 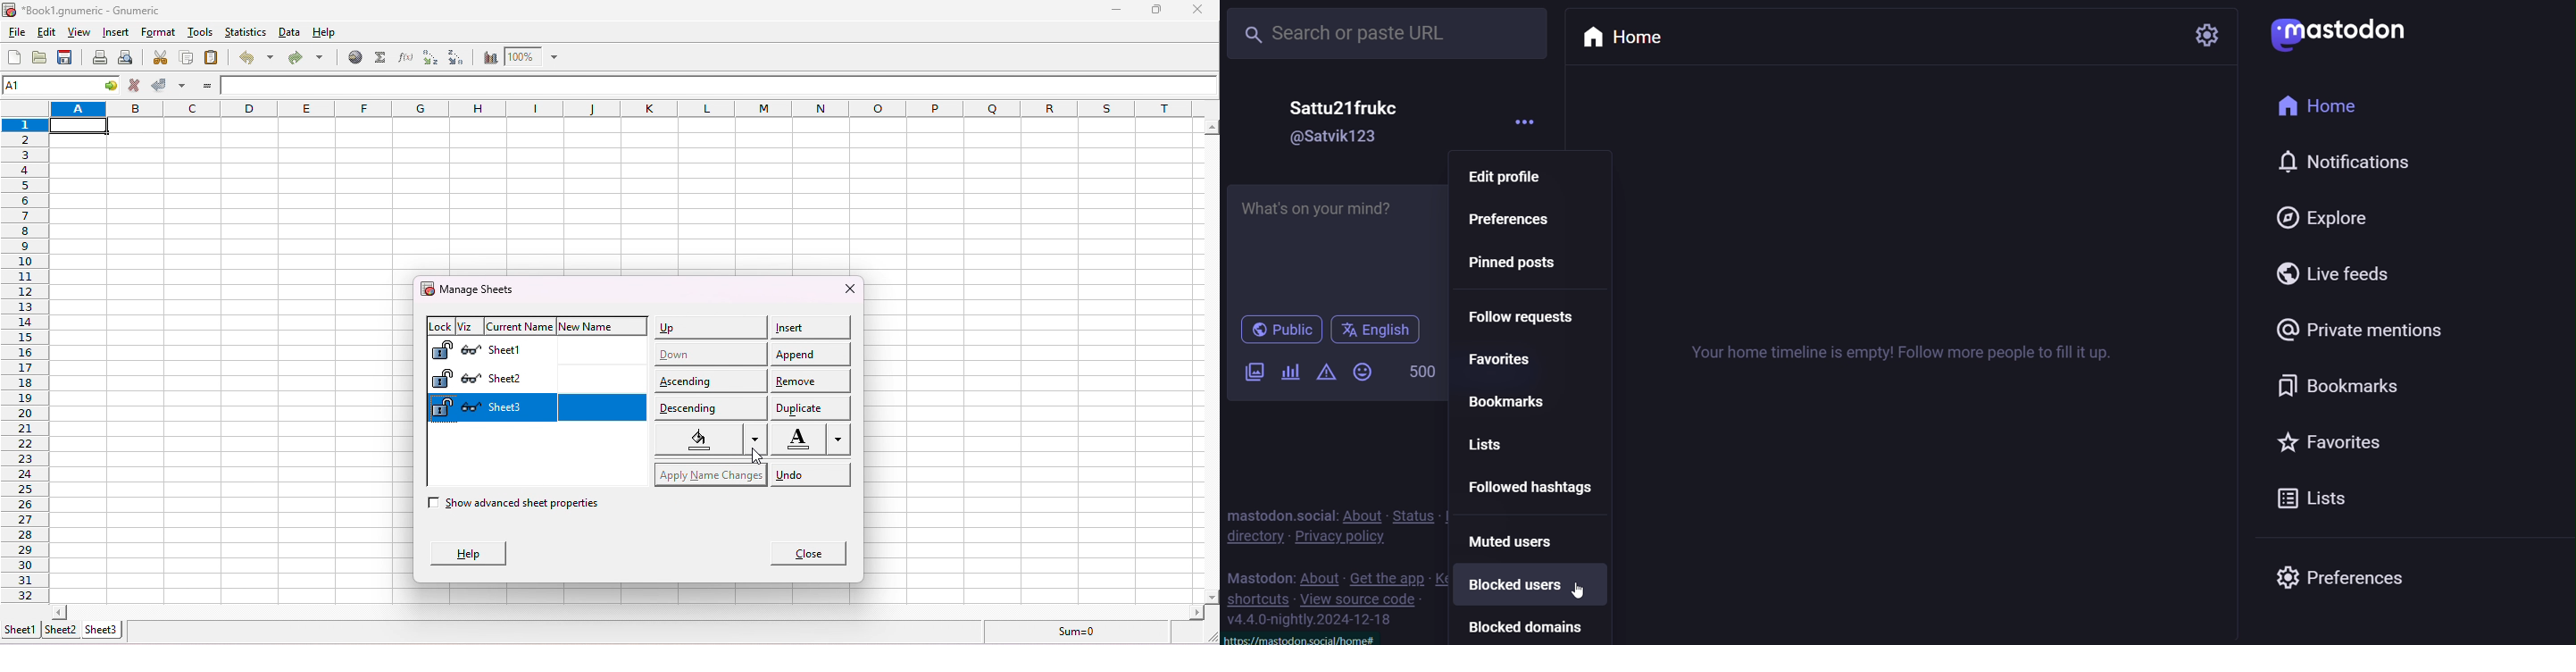 I want to click on menu, so click(x=1535, y=116).